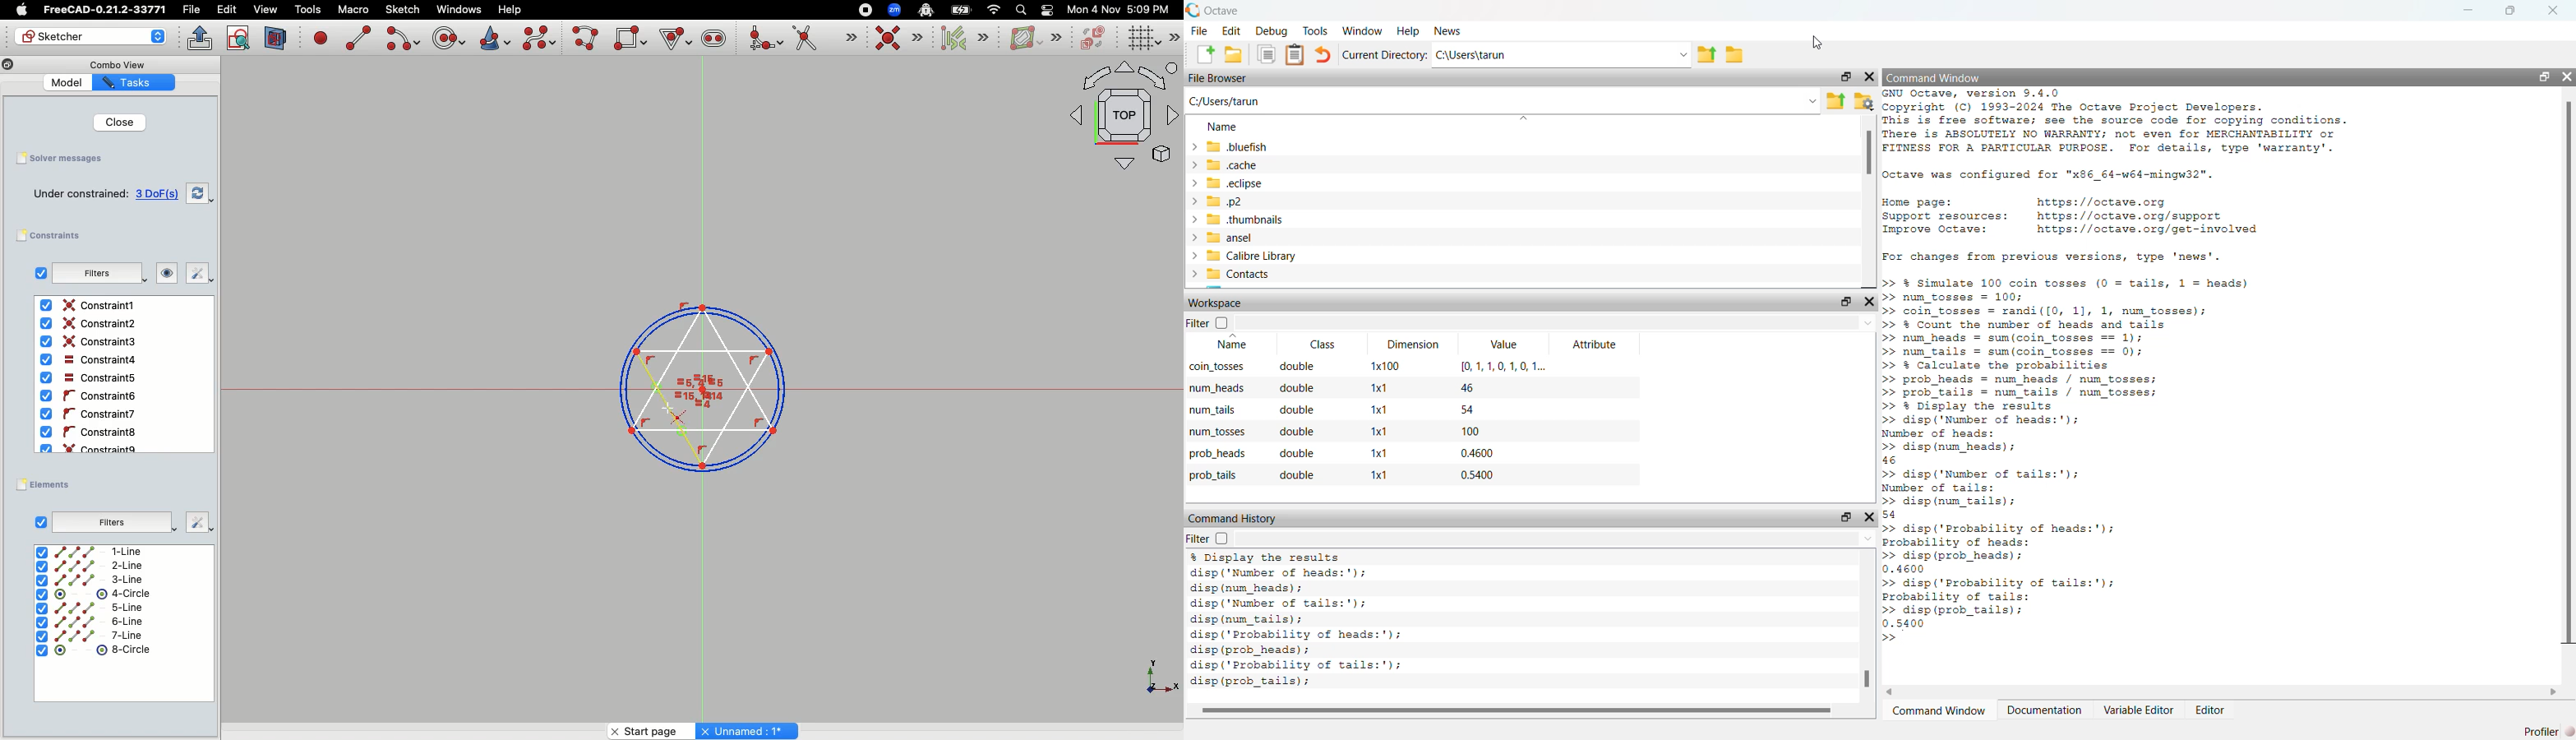 The image size is (2576, 756). Describe the element at coordinates (1218, 388) in the screenshot. I see `num_heads` at that location.